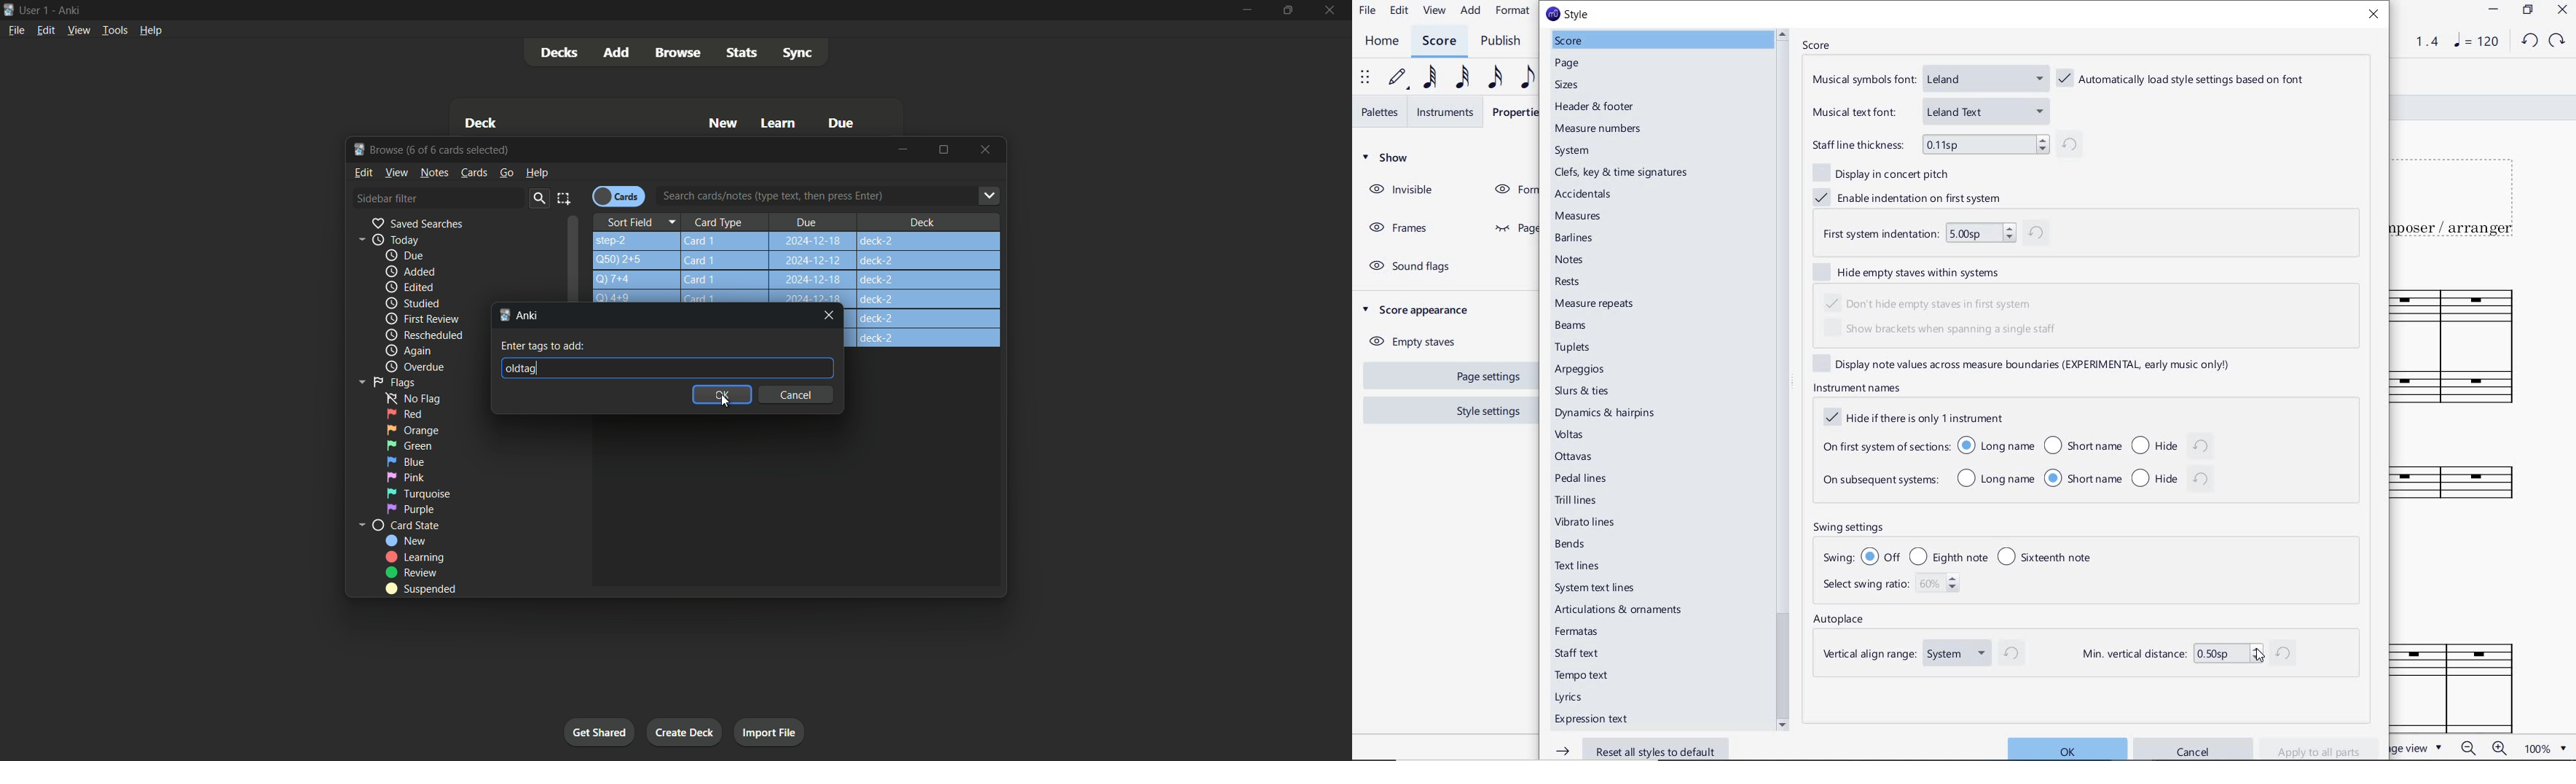 The image size is (2576, 784). Describe the element at coordinates (45, 32) in the screenshot. I see `Edit menu` at that location.